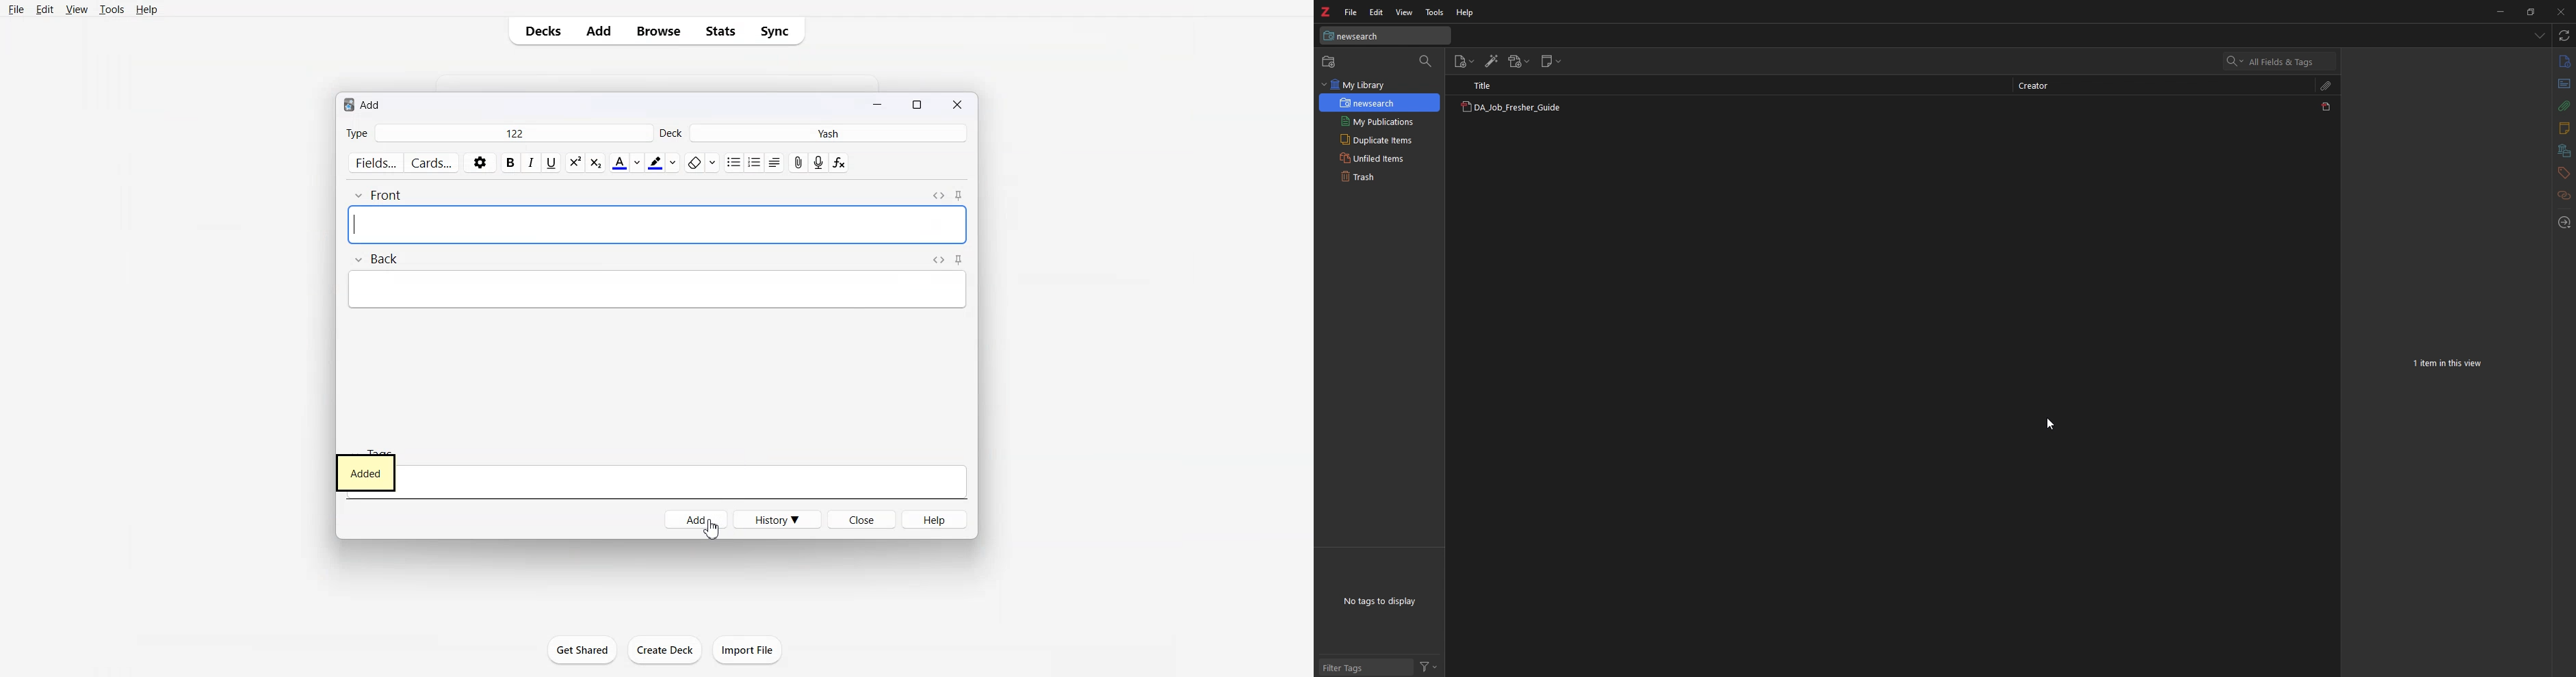  Describe the element at coordinates (723, 31) in the screenshot. I see `Stats` at that location.